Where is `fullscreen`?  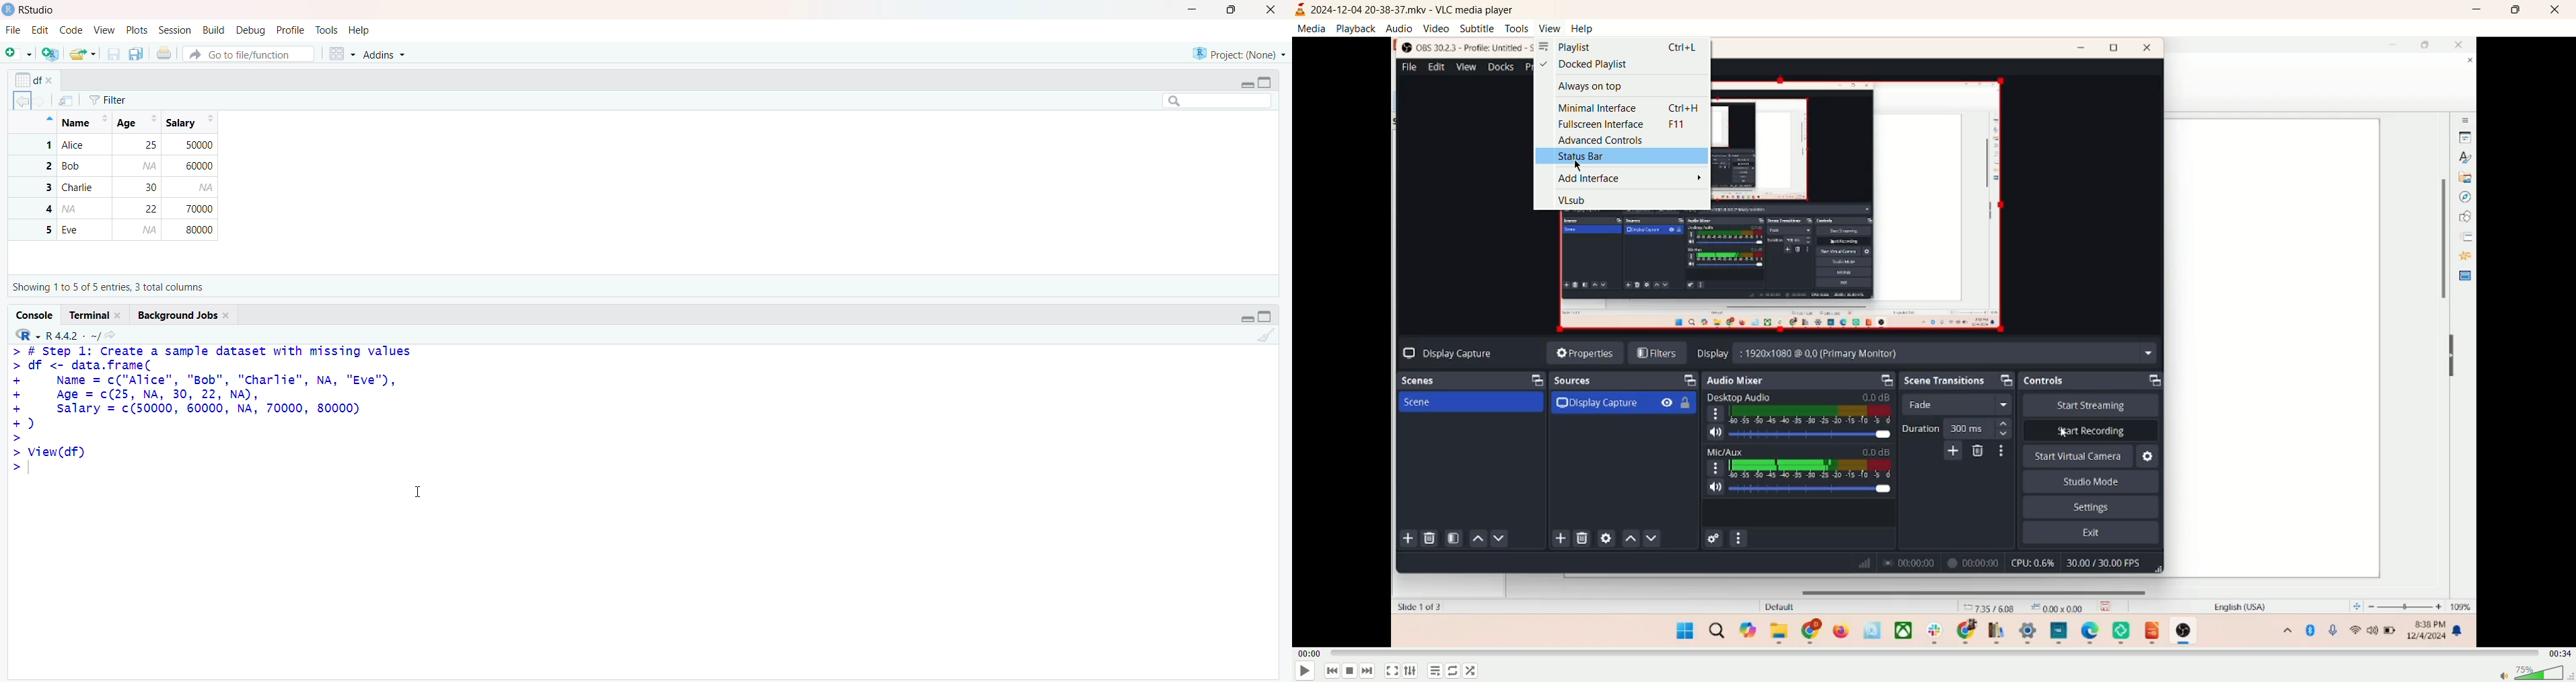 fullscreen is located at coordinates (1392, 672).